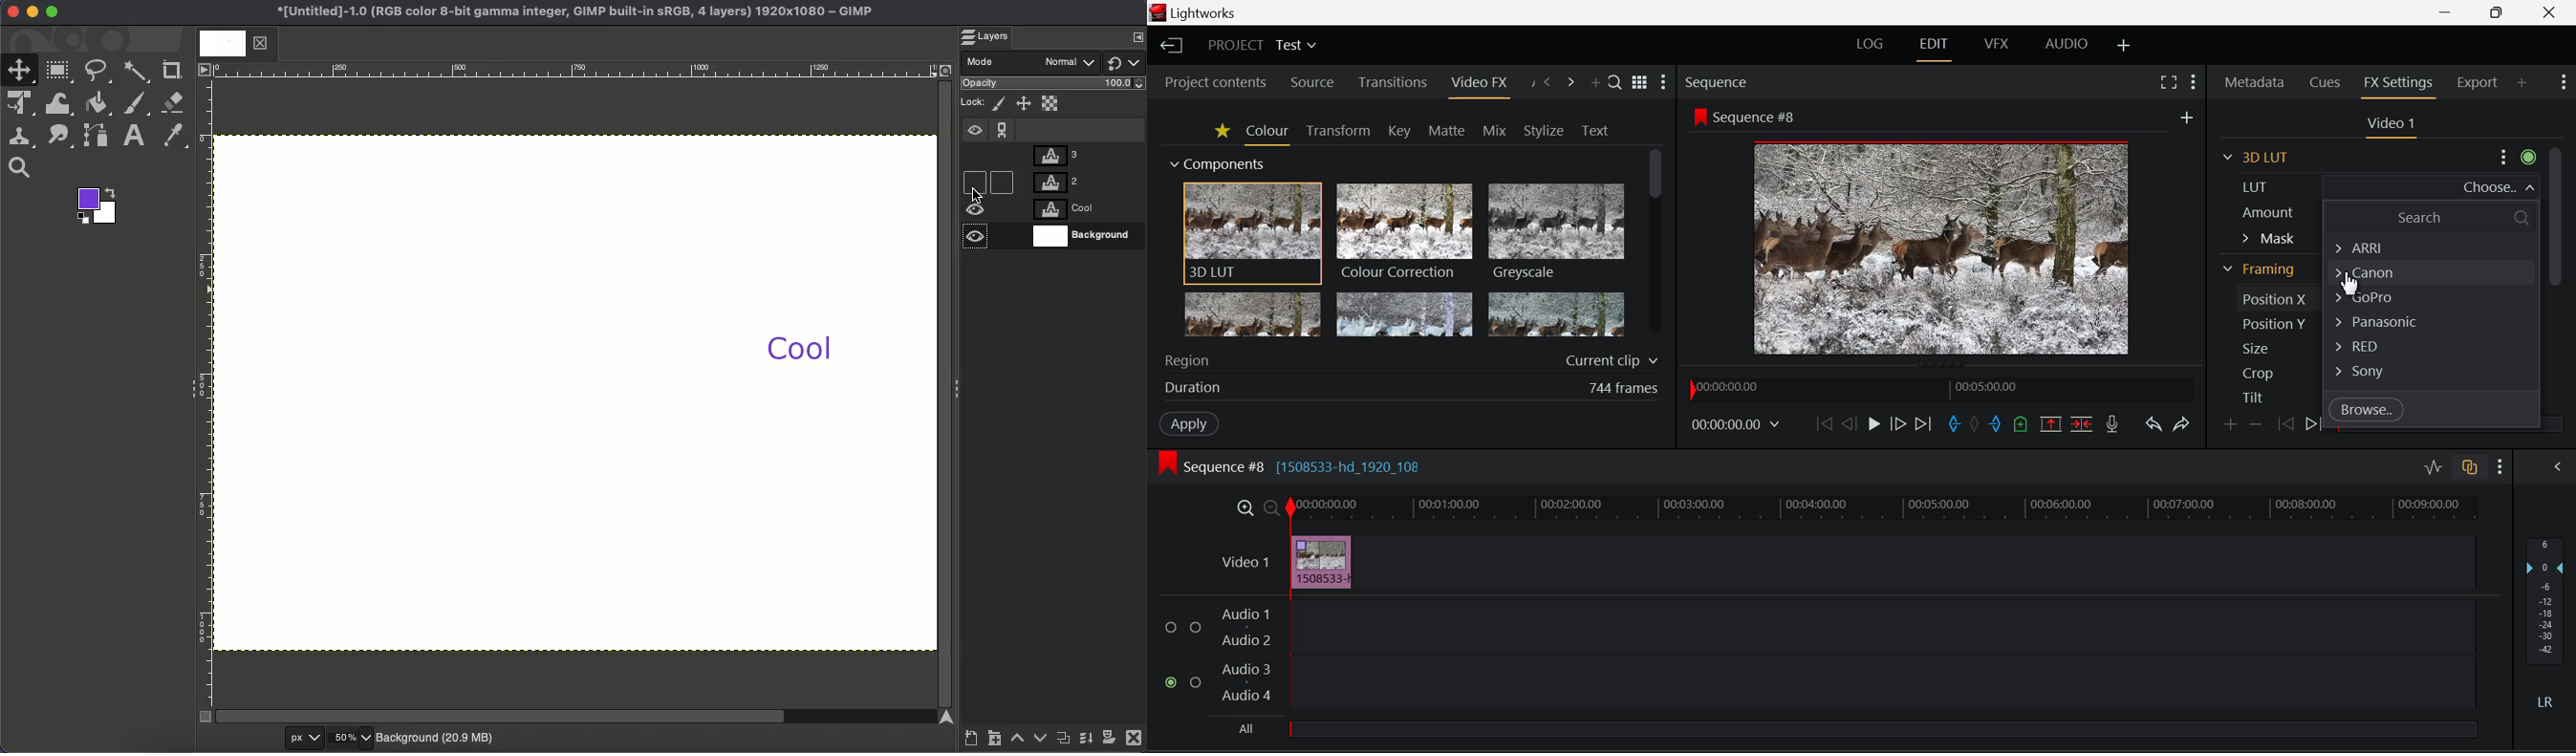  I want to click on , so click(2186, 117).